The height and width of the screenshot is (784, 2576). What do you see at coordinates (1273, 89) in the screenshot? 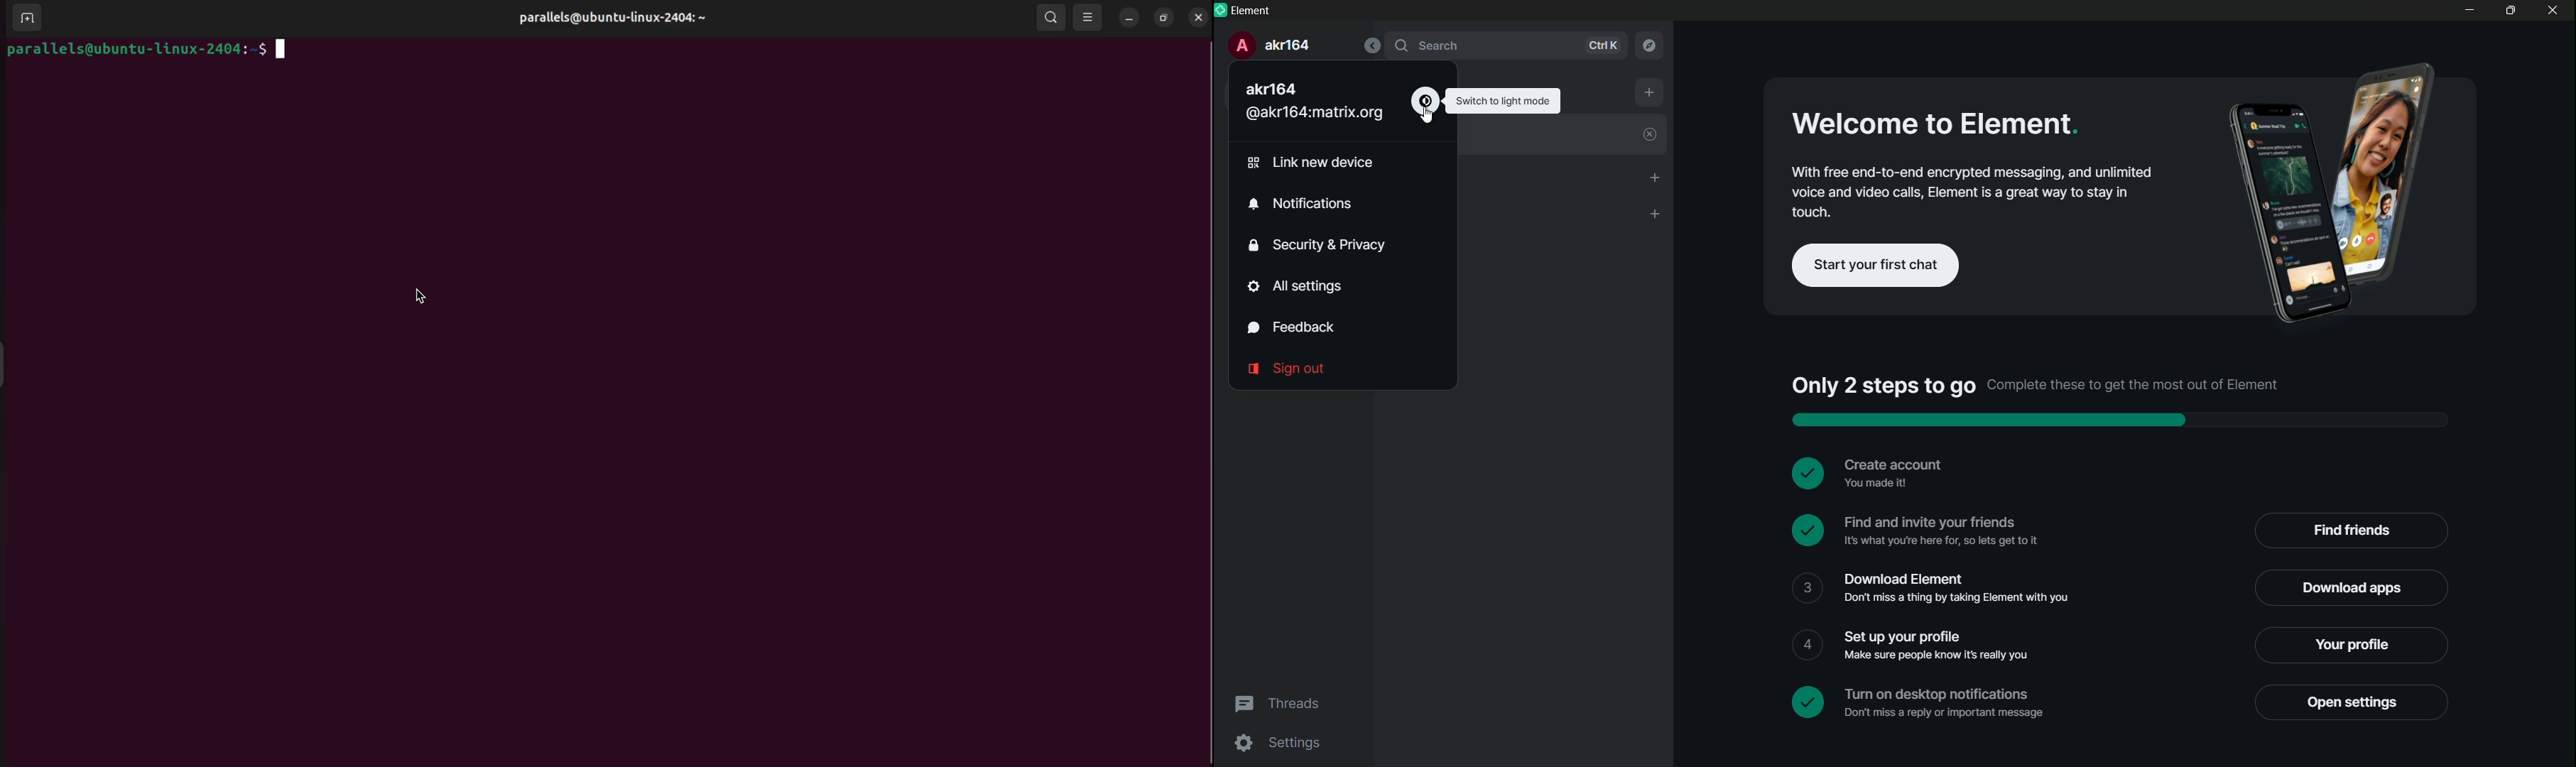
I see `Akr164` at bounding box center [1273, 89].